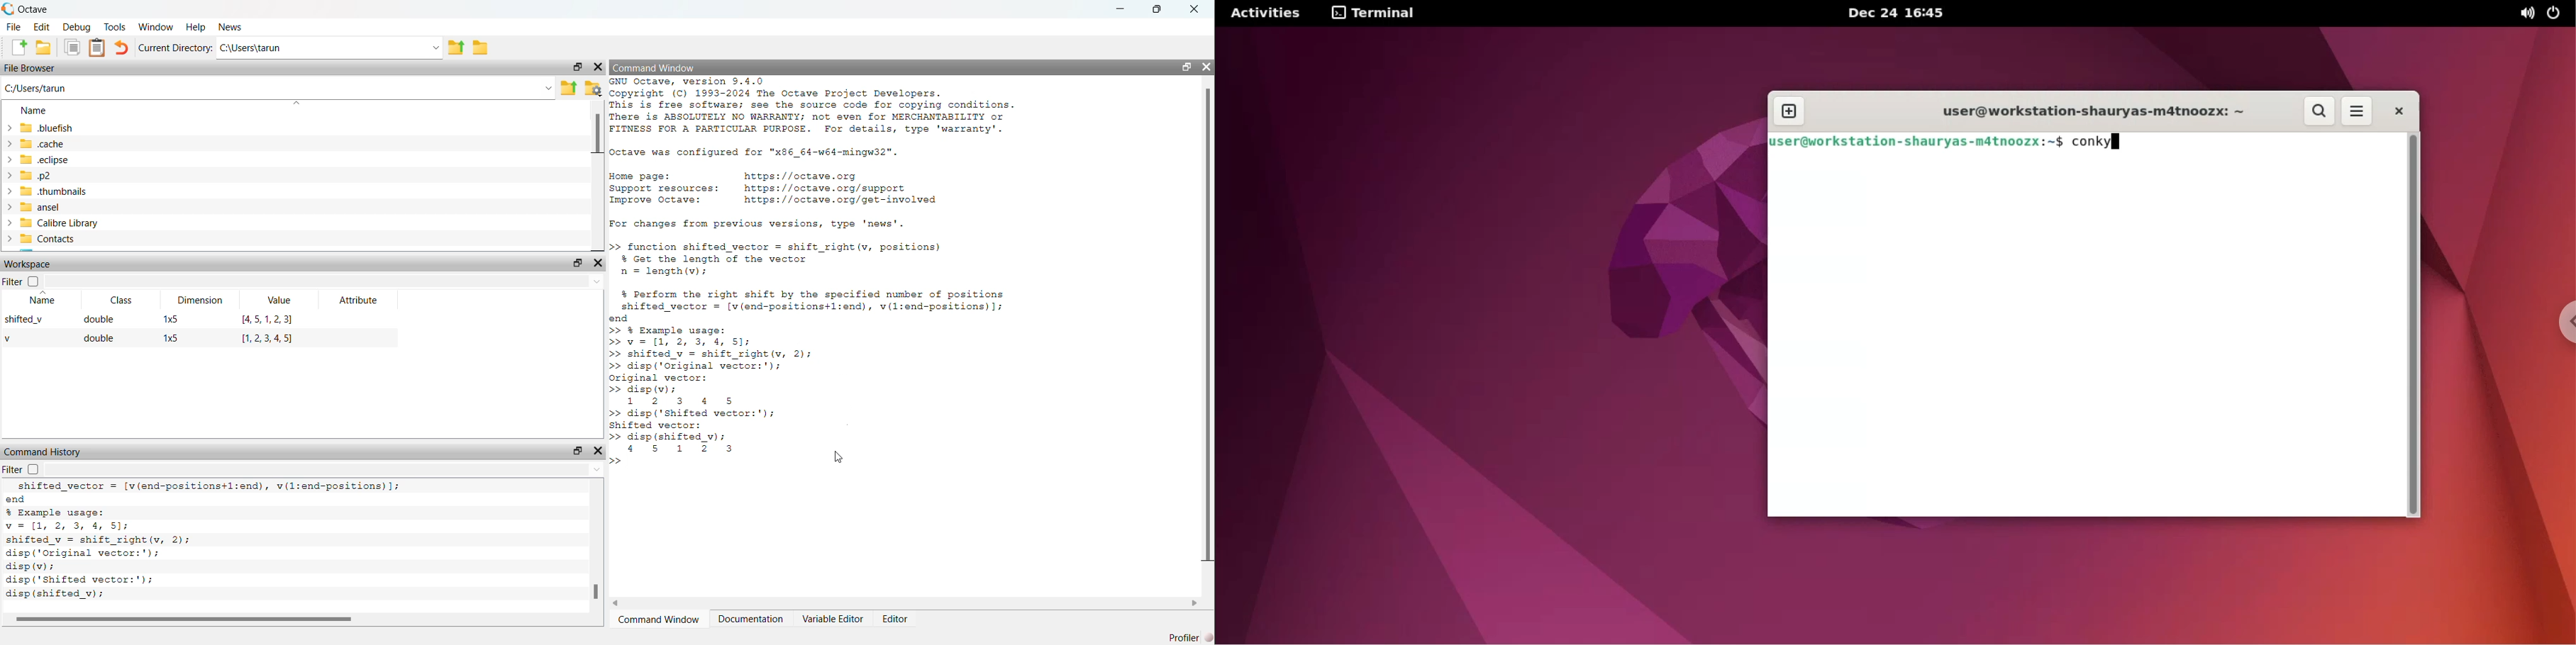 The width and height of the screenshot is (2576, 672). I want to click on ansel, so click(49, 207).